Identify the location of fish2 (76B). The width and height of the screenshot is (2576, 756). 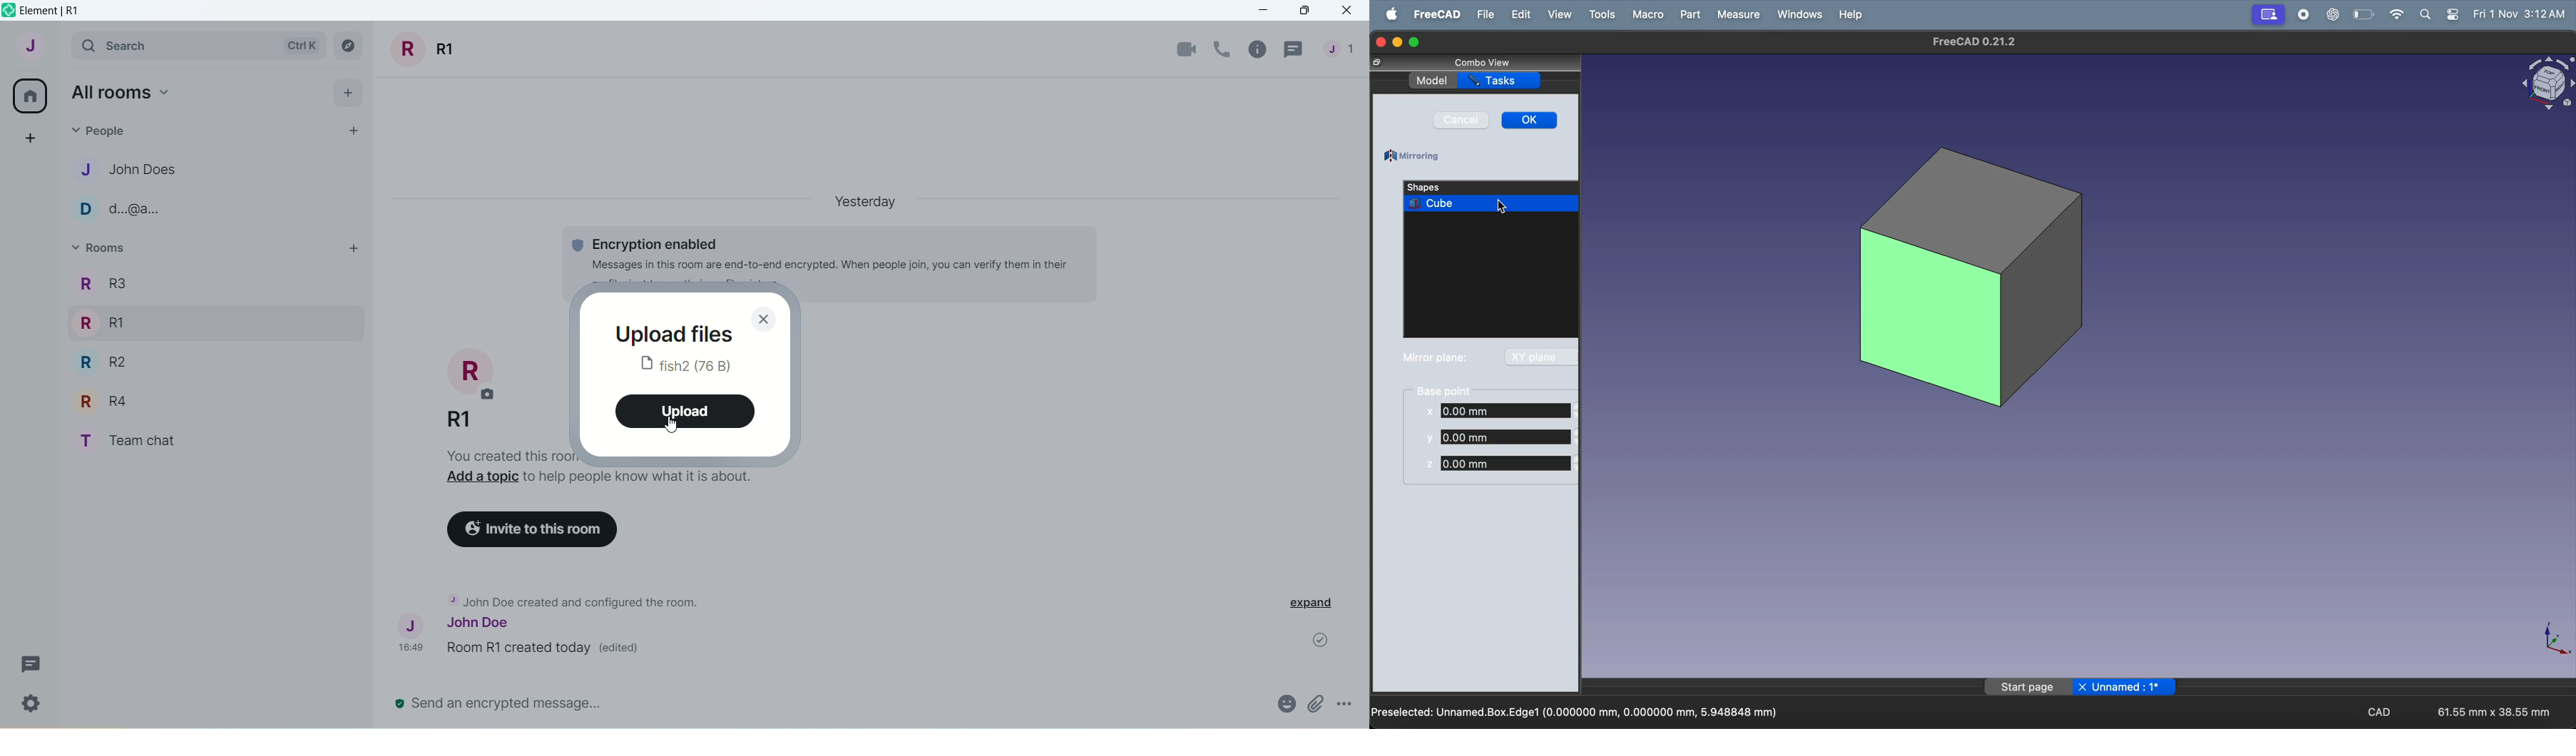
(688, 366).